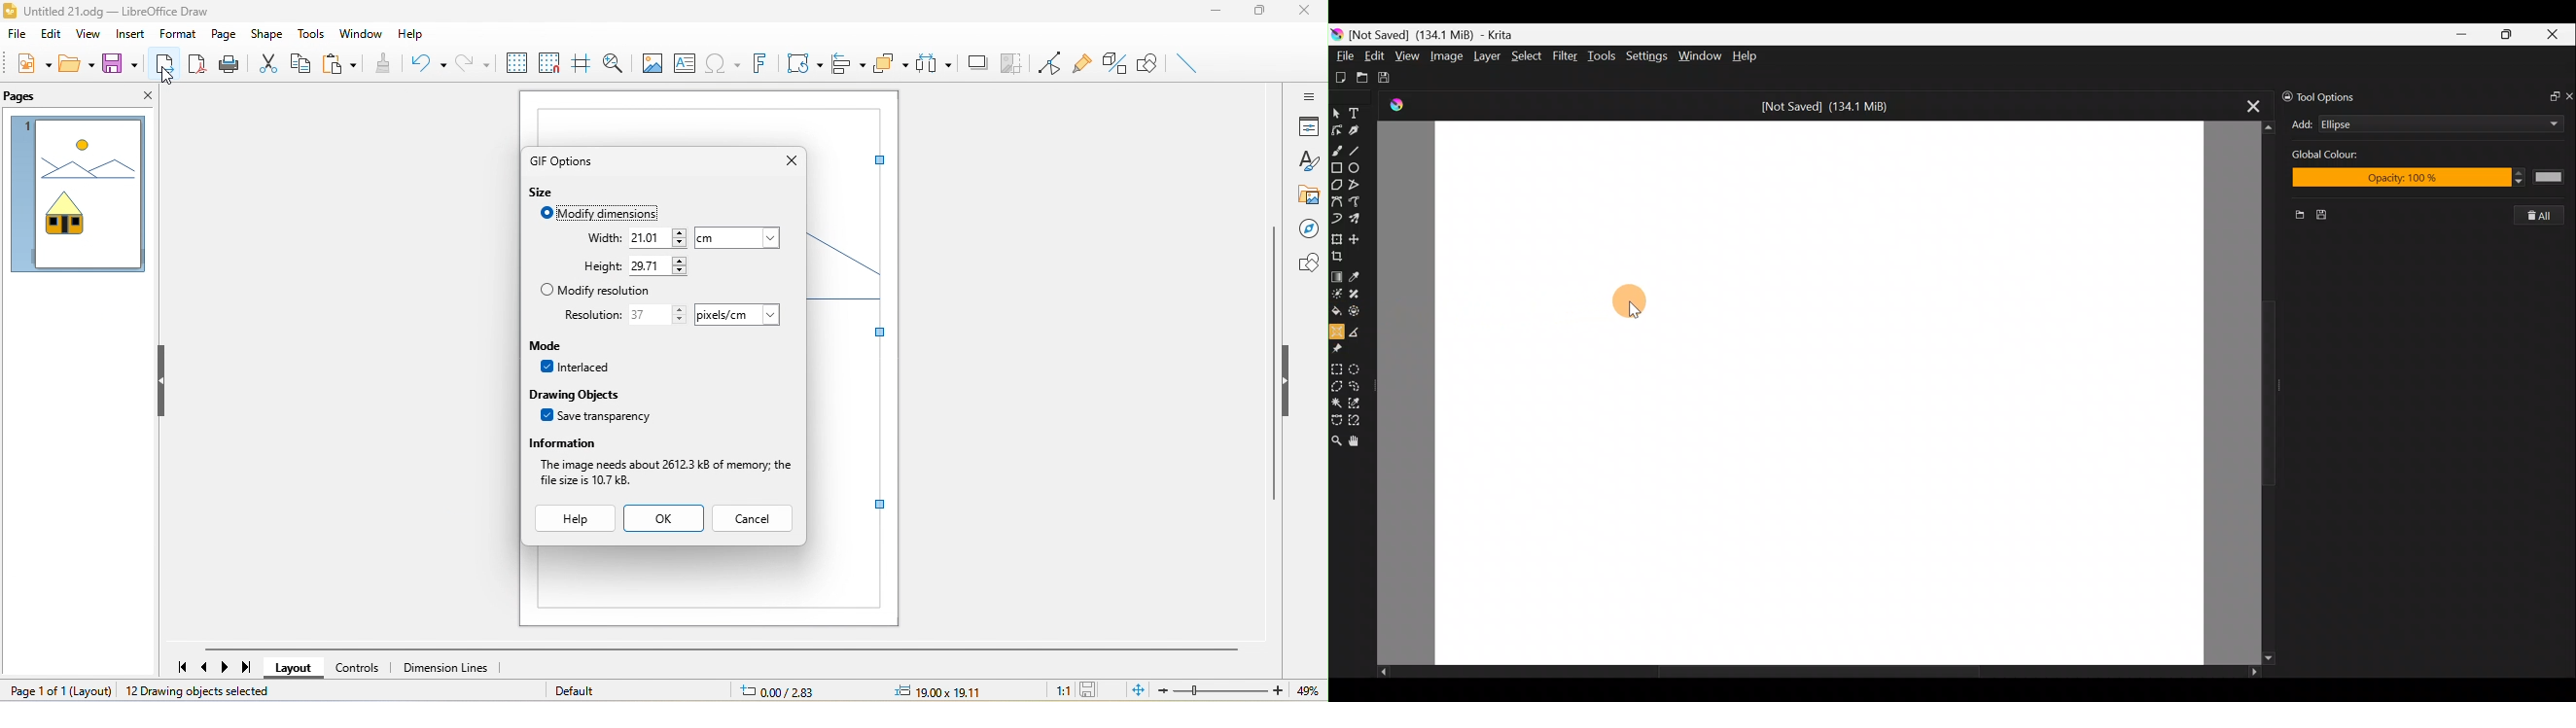 The image size is (2576, 728). Describe the element at coordinates (2556, 35) in the screenshot. I see `Close` at that location.